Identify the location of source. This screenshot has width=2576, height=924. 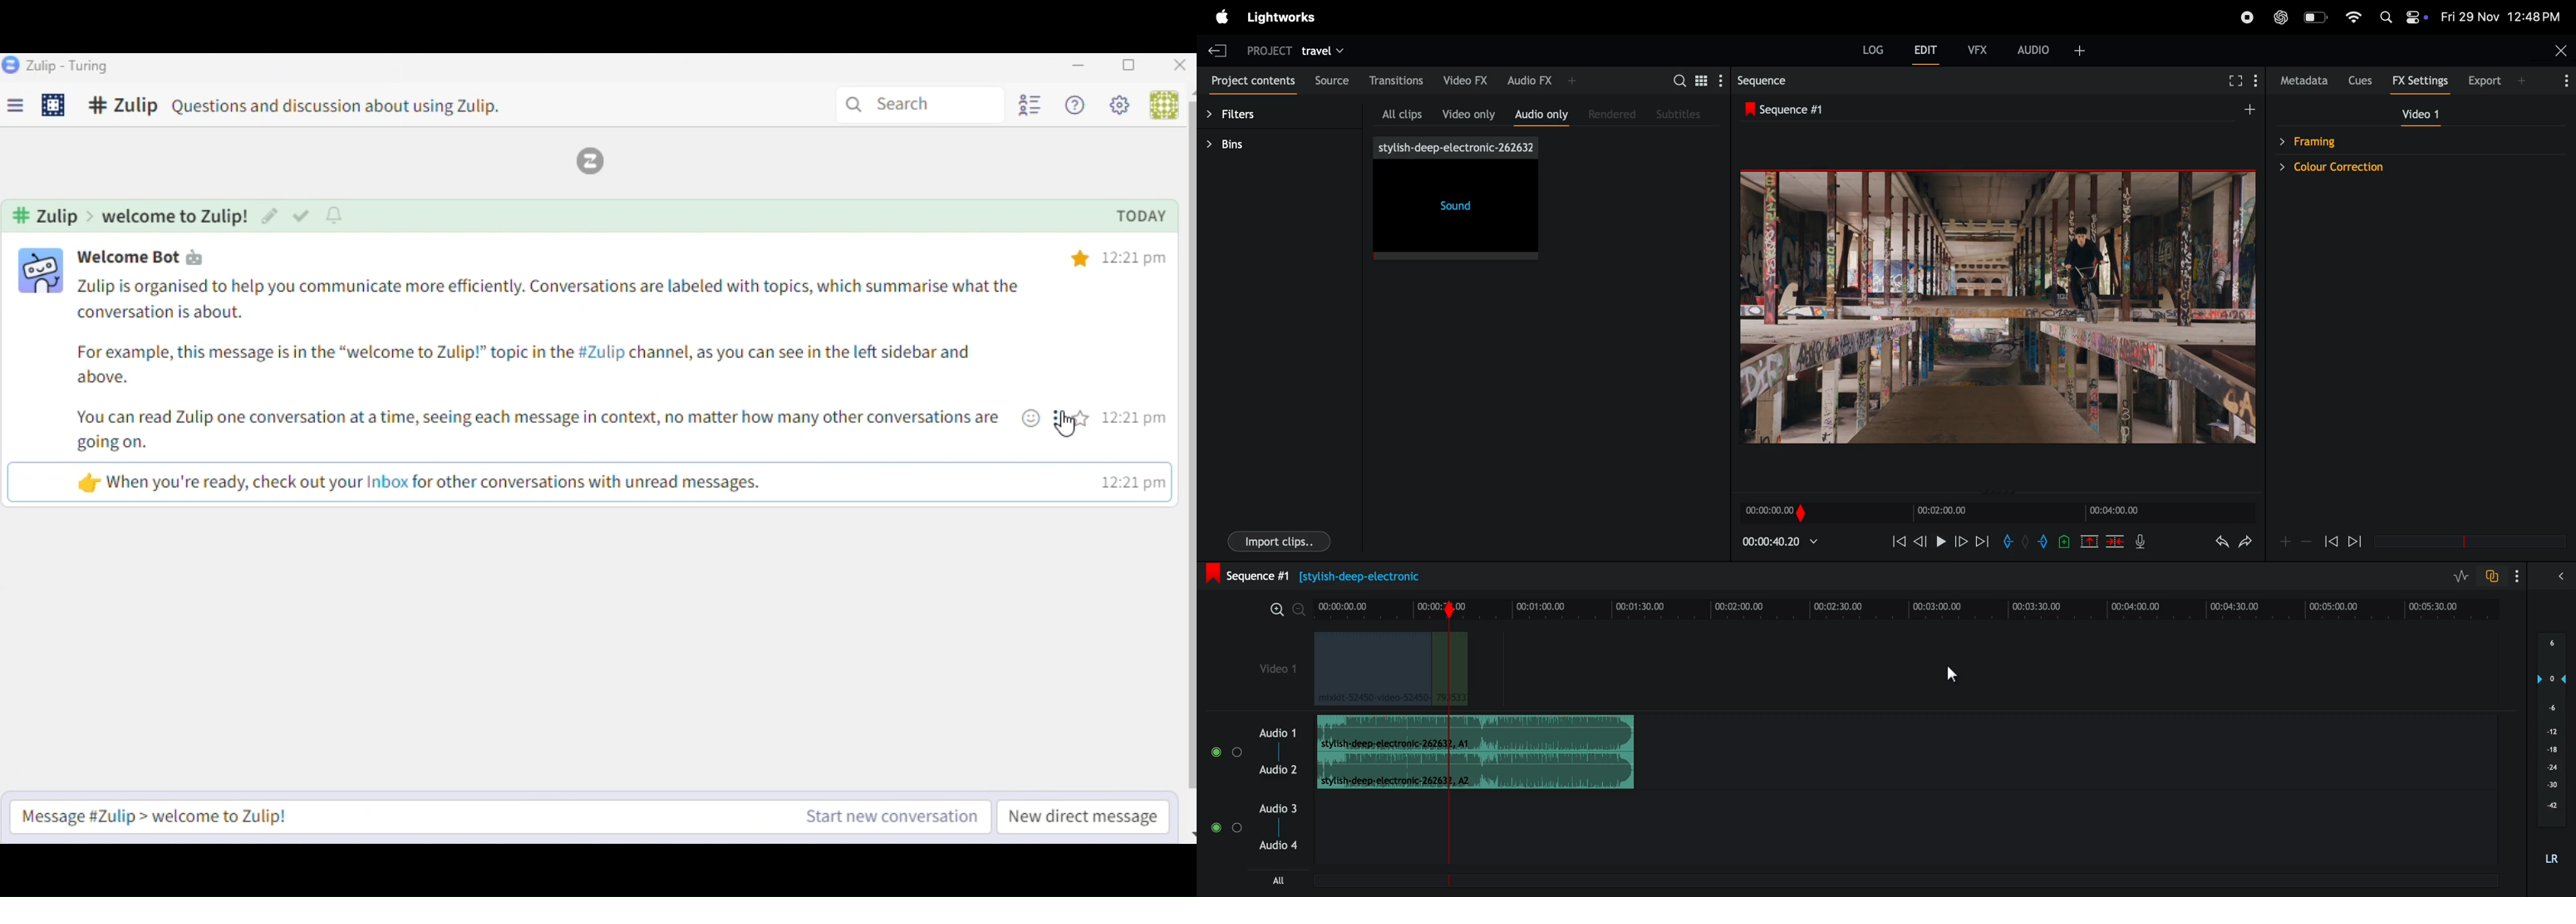
(1330, 82).